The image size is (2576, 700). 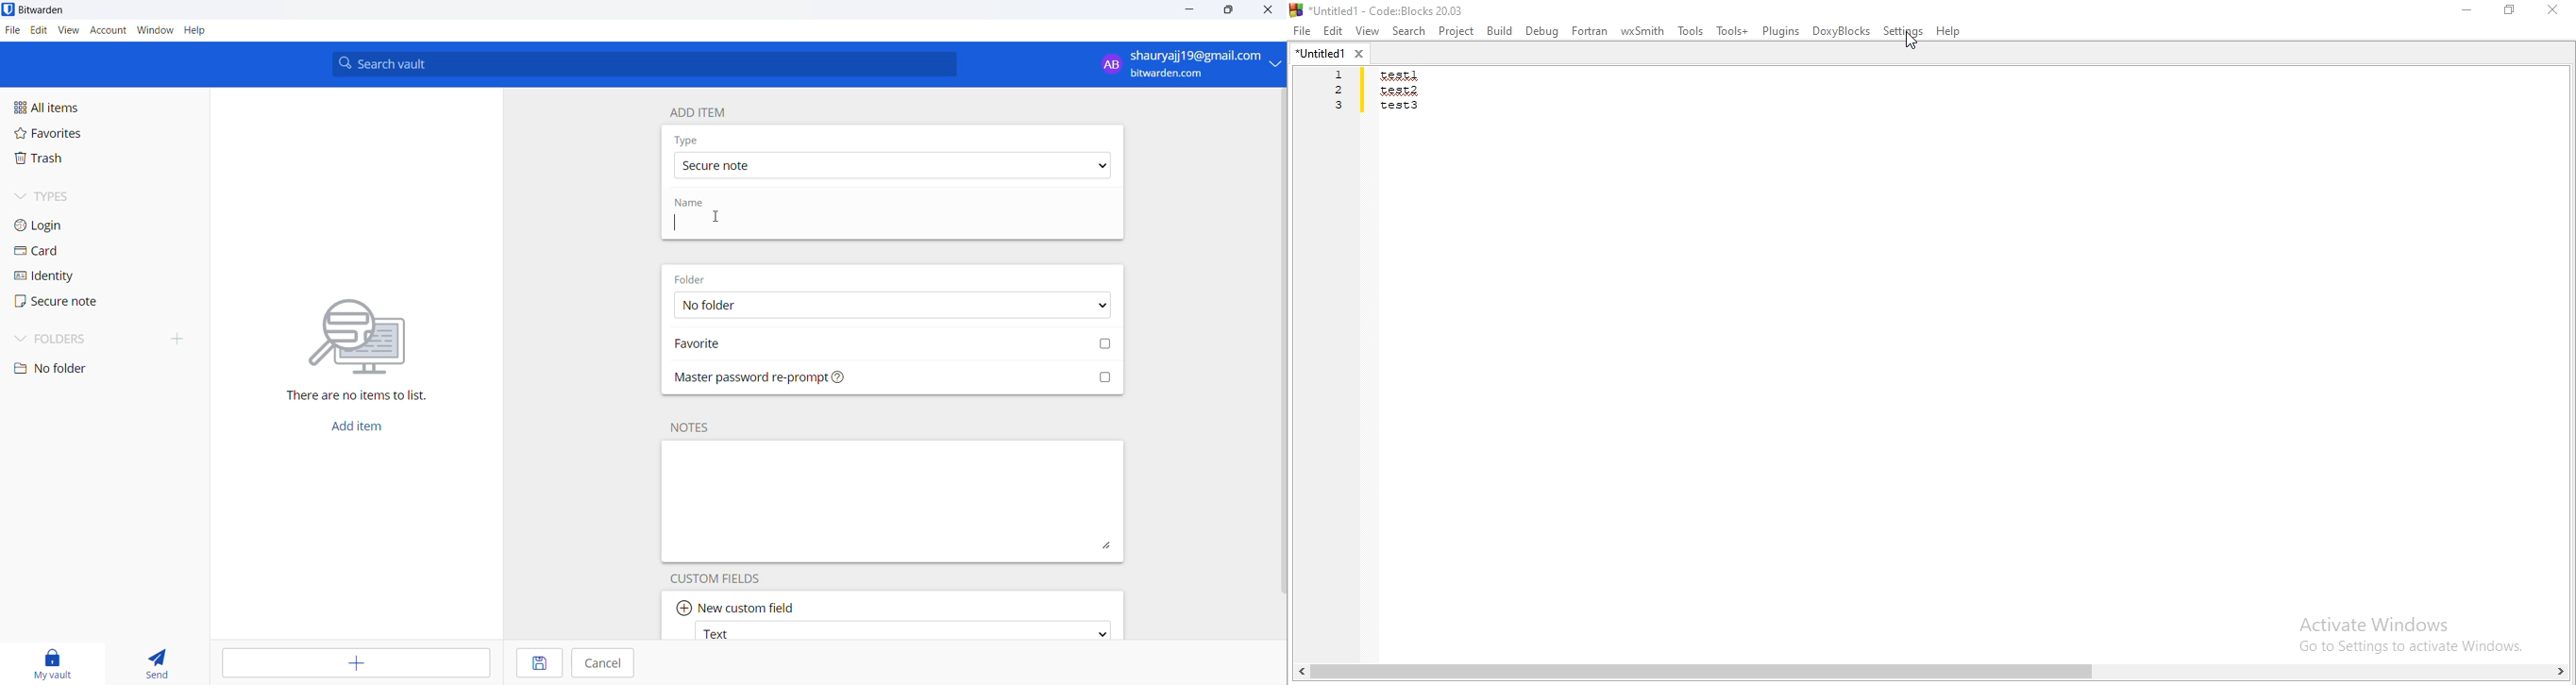 I want to click on tools+, so click(x=1730, y=31).